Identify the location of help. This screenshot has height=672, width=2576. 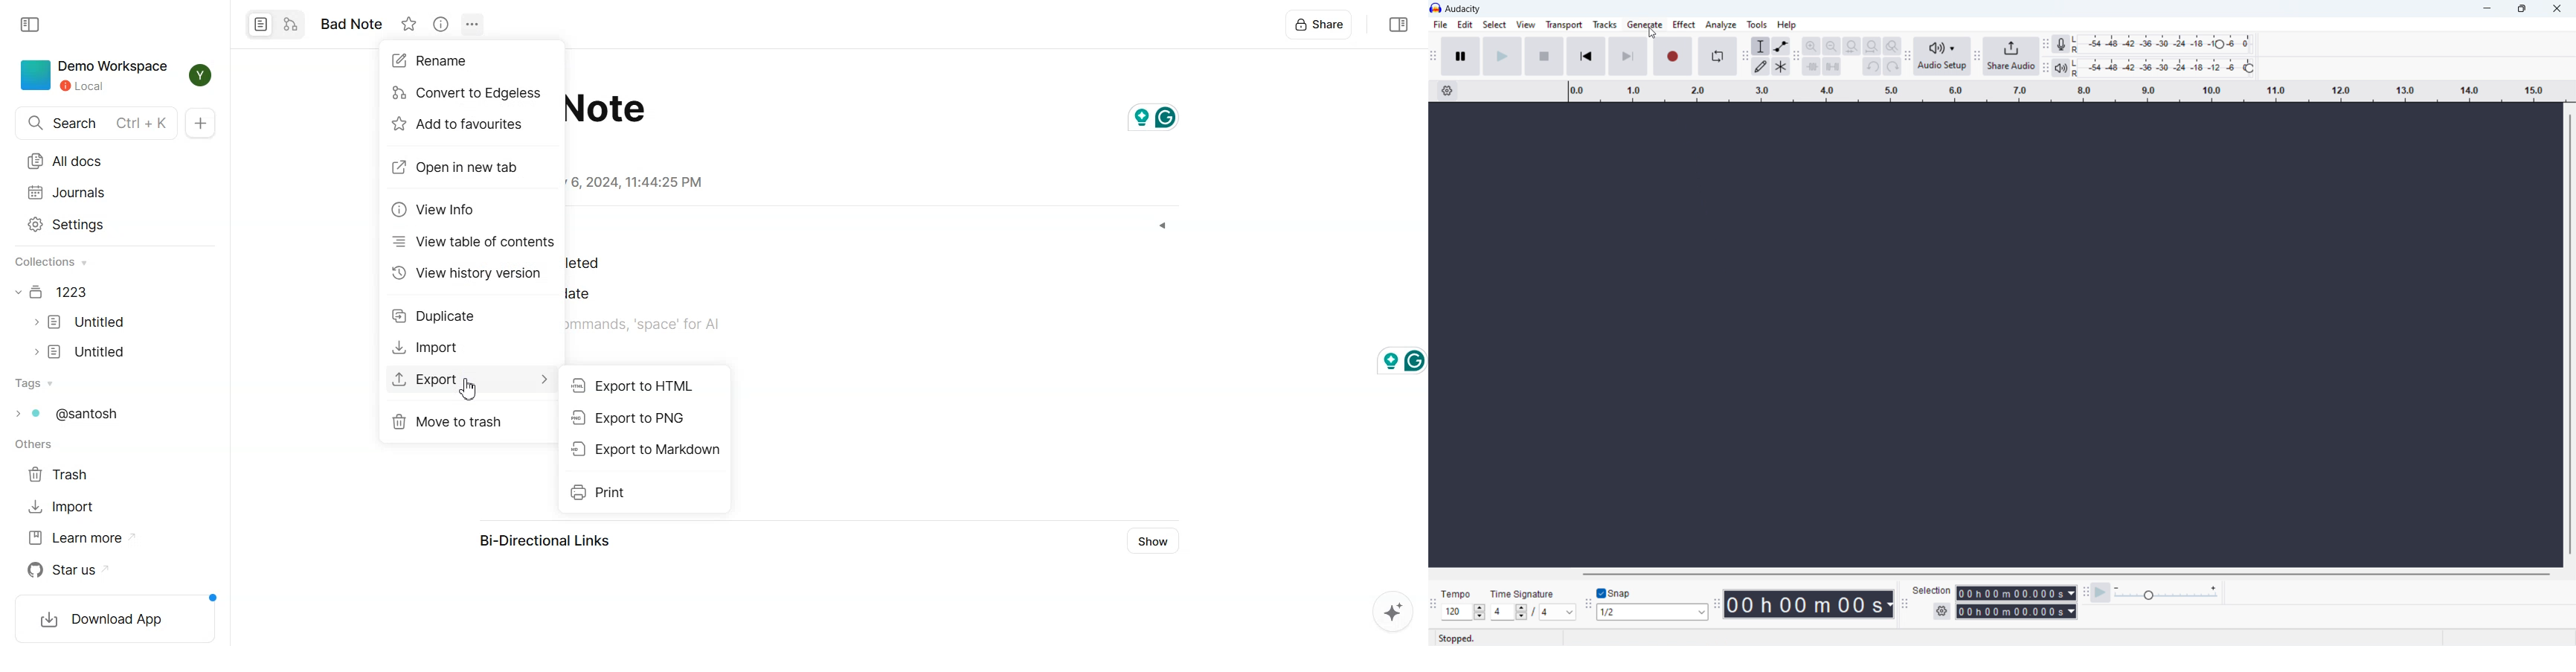
(1786, 24).